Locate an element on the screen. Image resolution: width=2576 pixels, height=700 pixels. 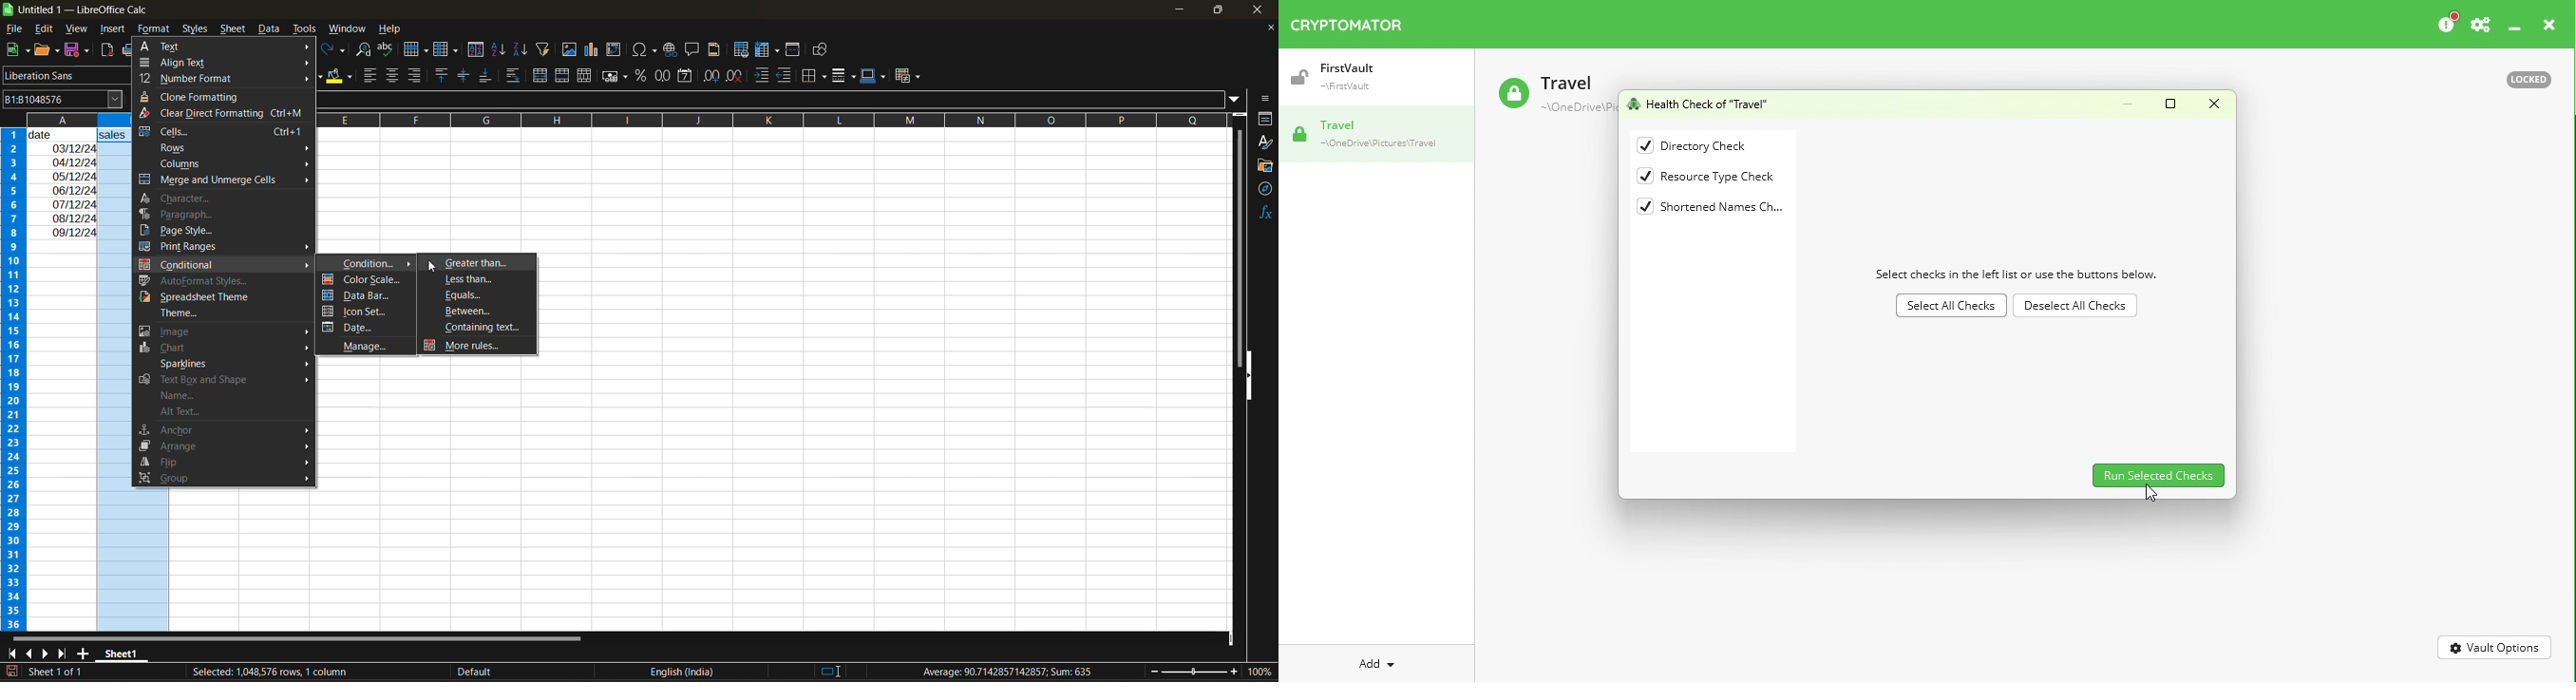
delete decimal place is located at coordinates (735, 77).